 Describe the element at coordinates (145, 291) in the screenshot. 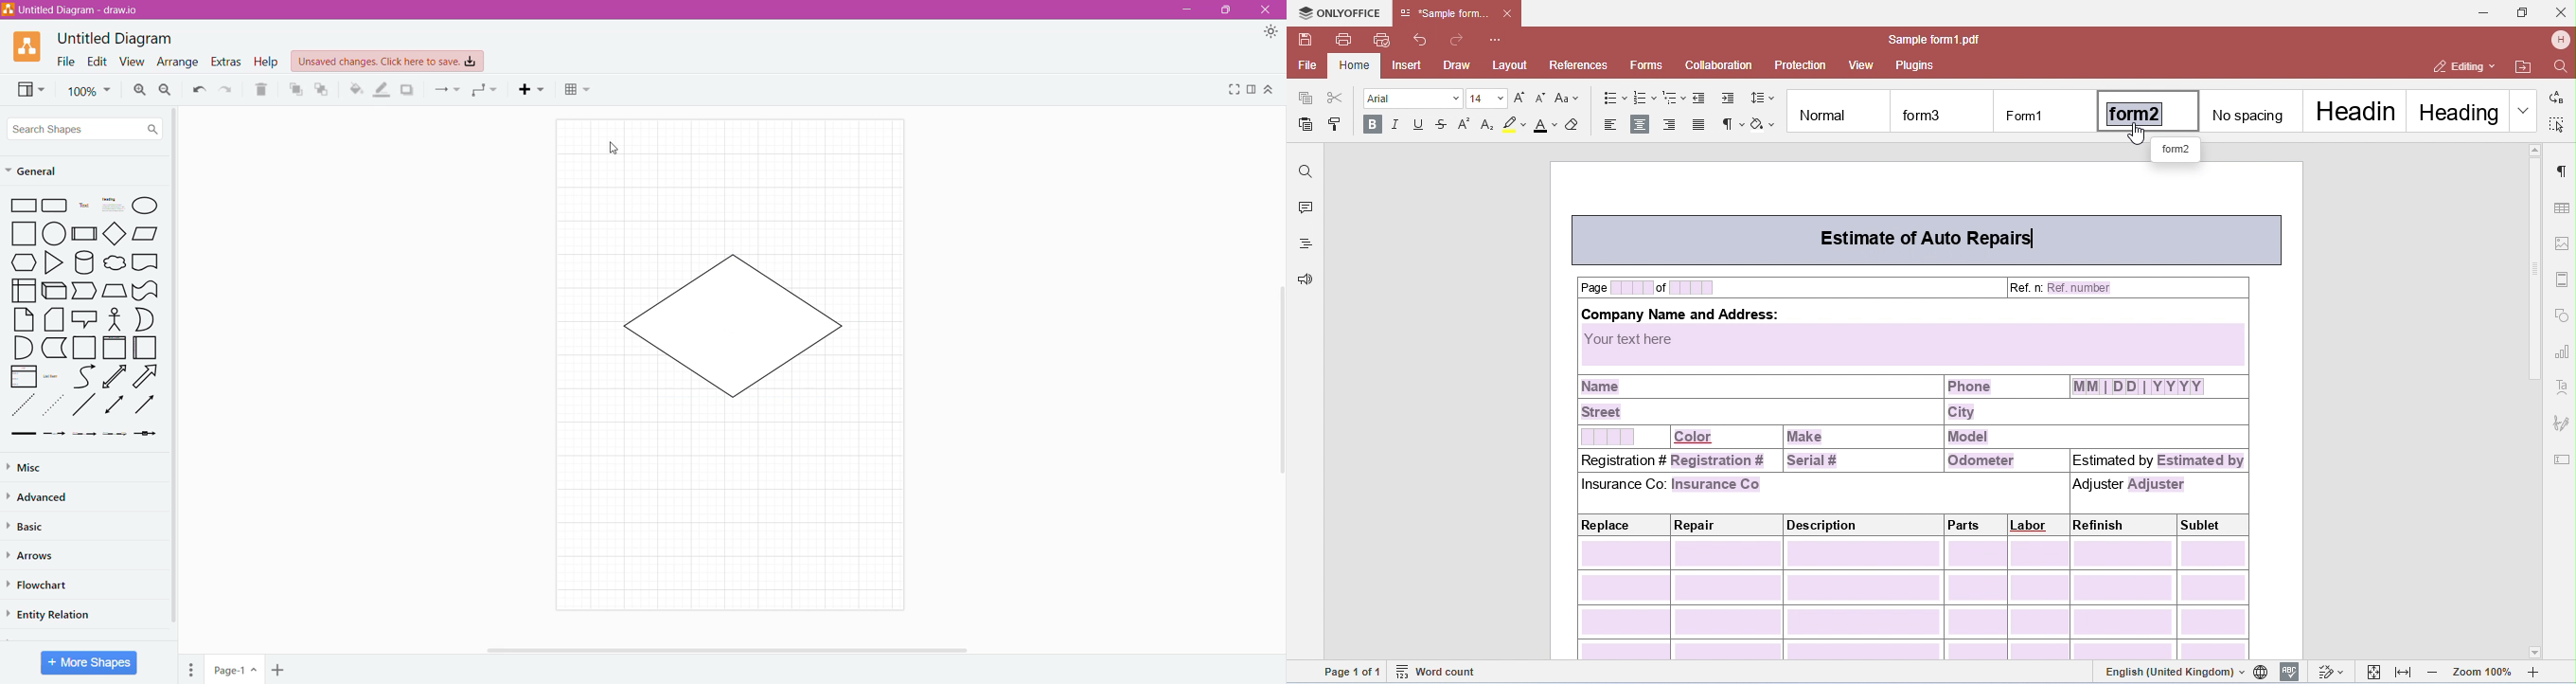

I see `Tape` at that location.